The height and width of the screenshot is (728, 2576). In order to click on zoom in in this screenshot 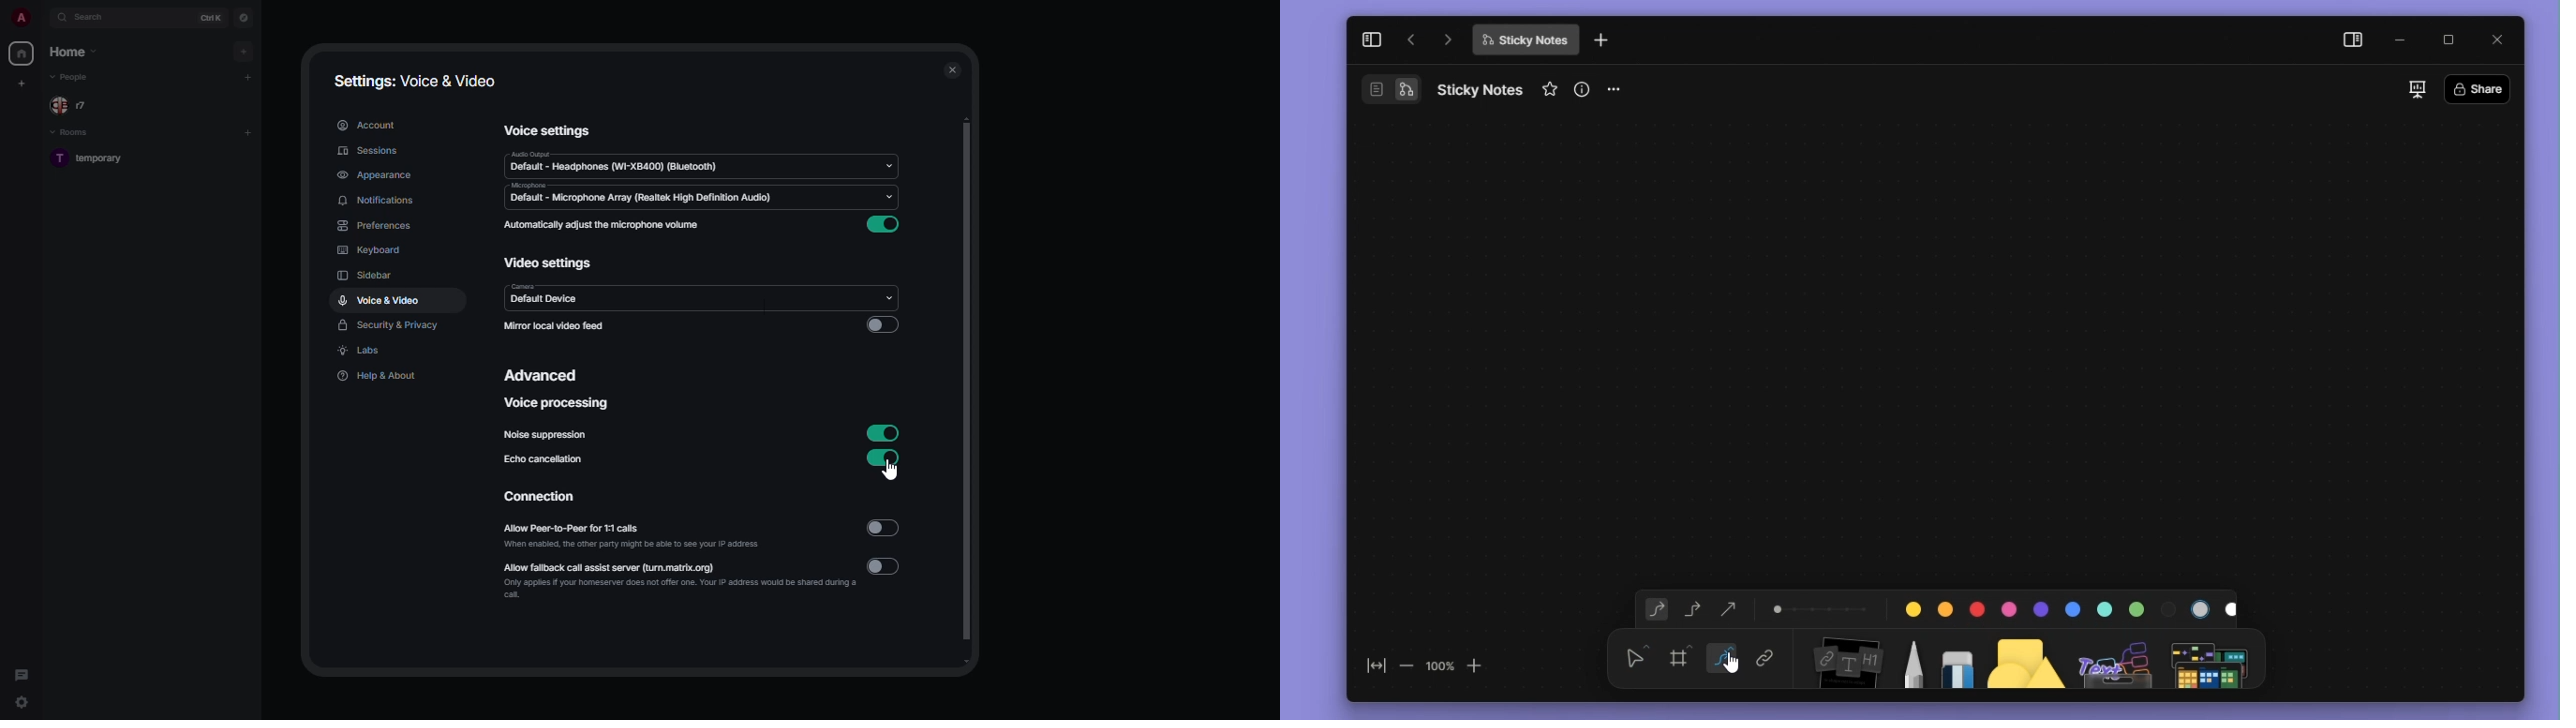, I will do `click(1476, 664)`.